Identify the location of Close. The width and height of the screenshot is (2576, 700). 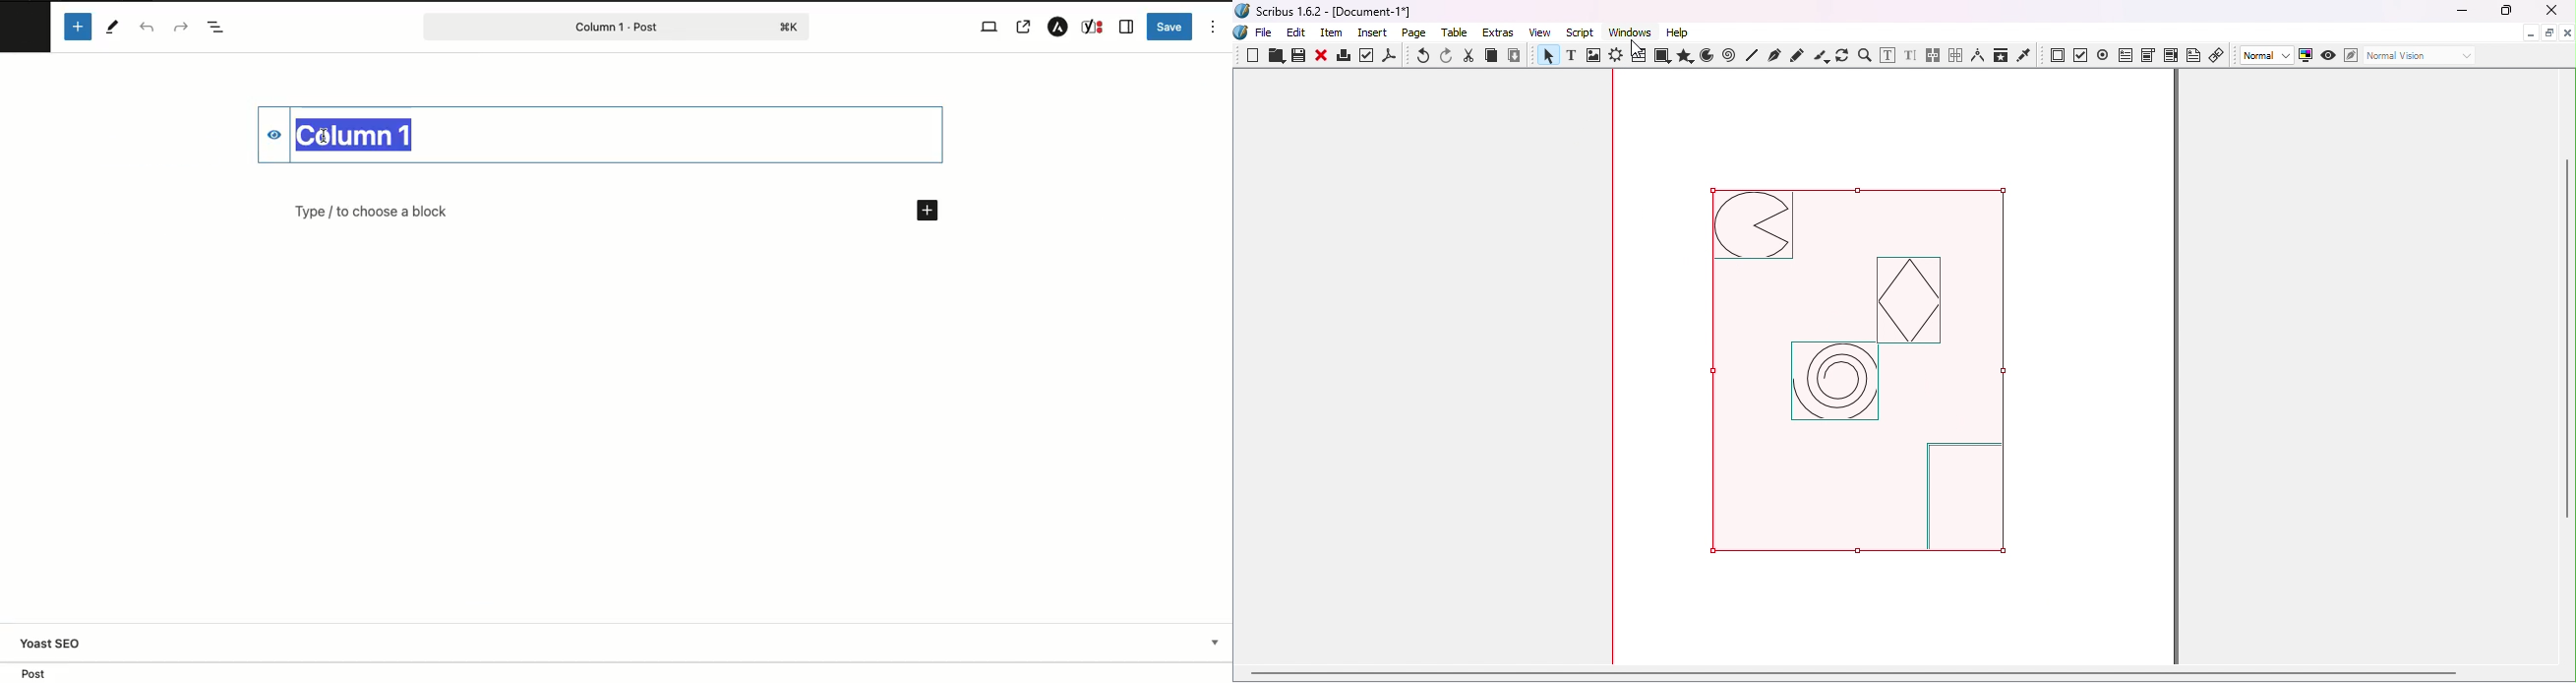
(1321, 57).